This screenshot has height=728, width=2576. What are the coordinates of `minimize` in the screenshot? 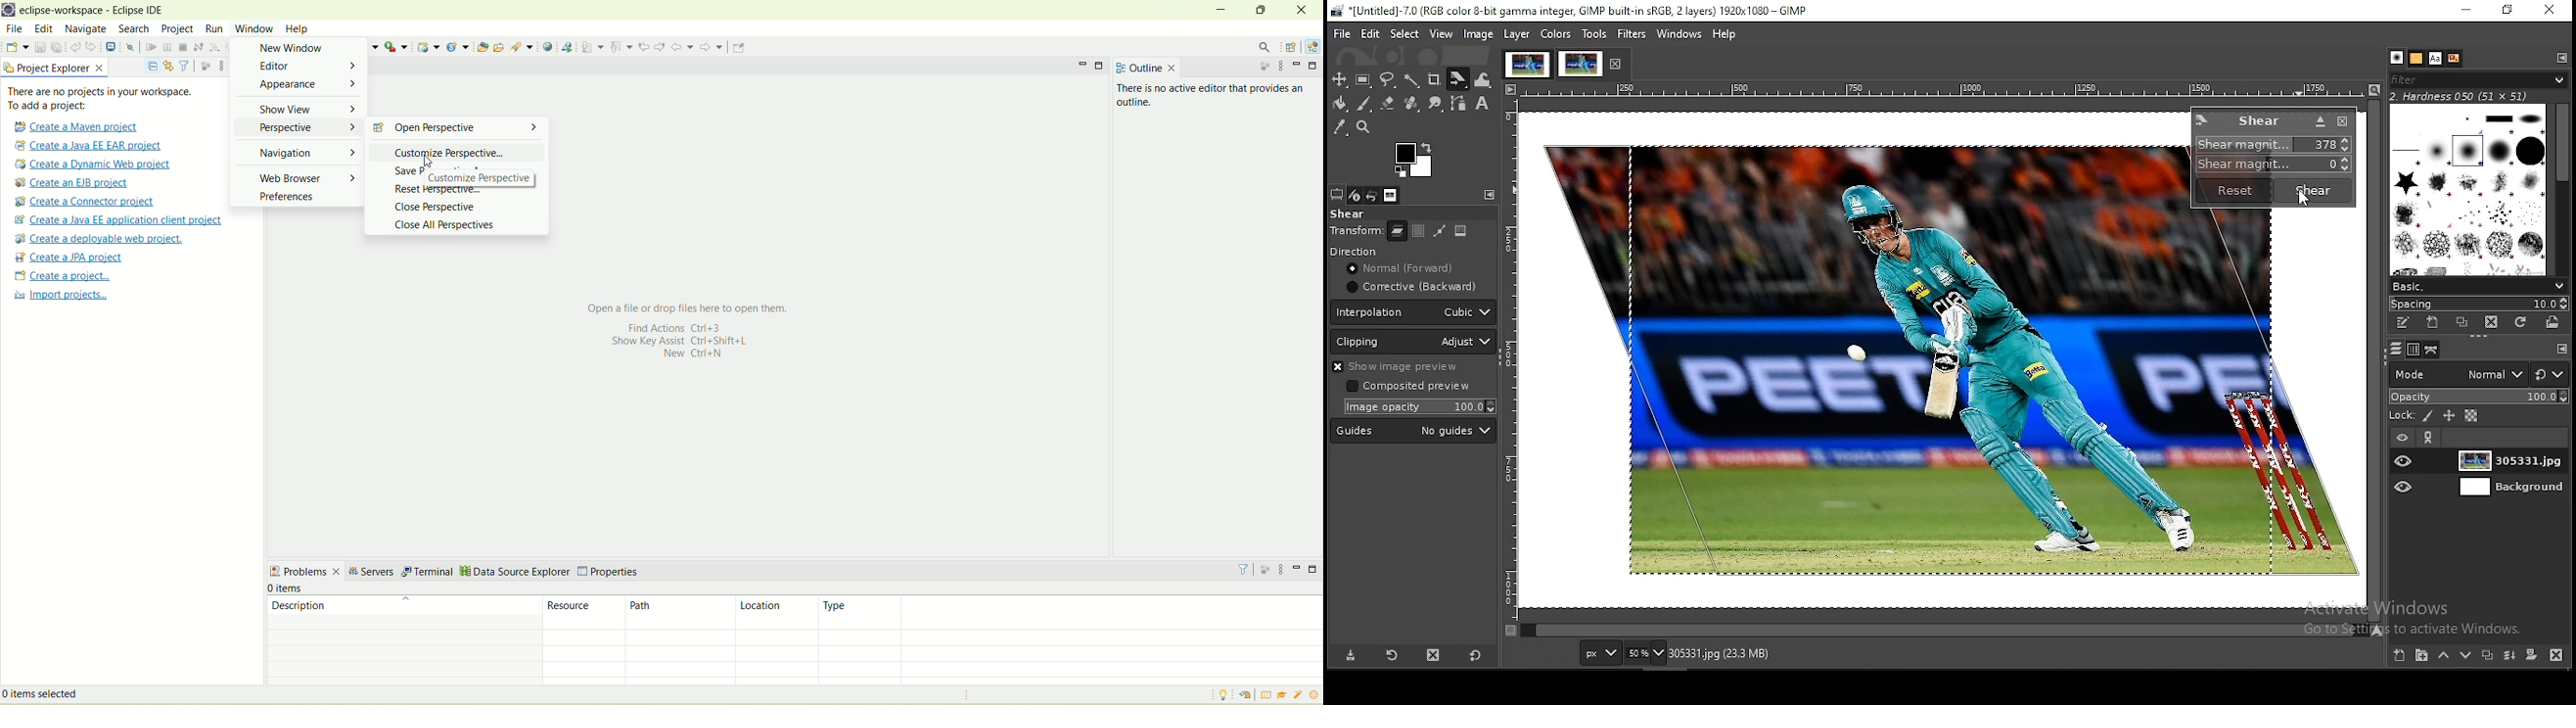 It's located at (1298, 567).